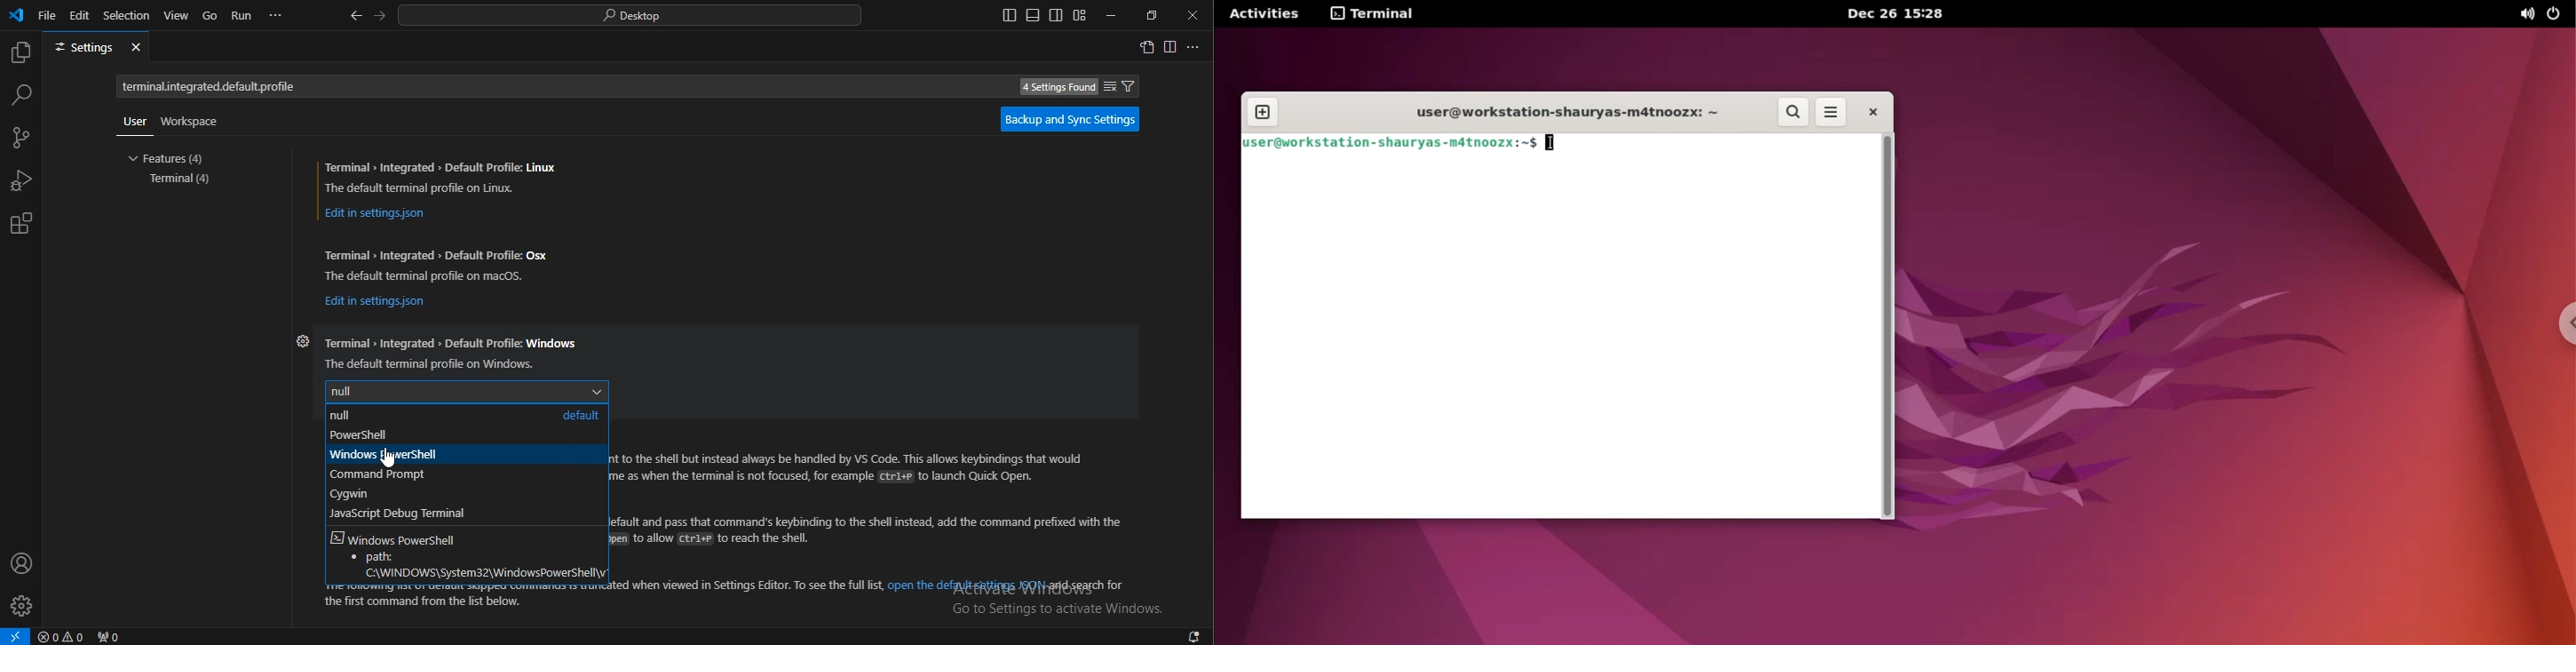 This screenshot has width=2576, height=672. I want to click on ..., so click(1191, 45).